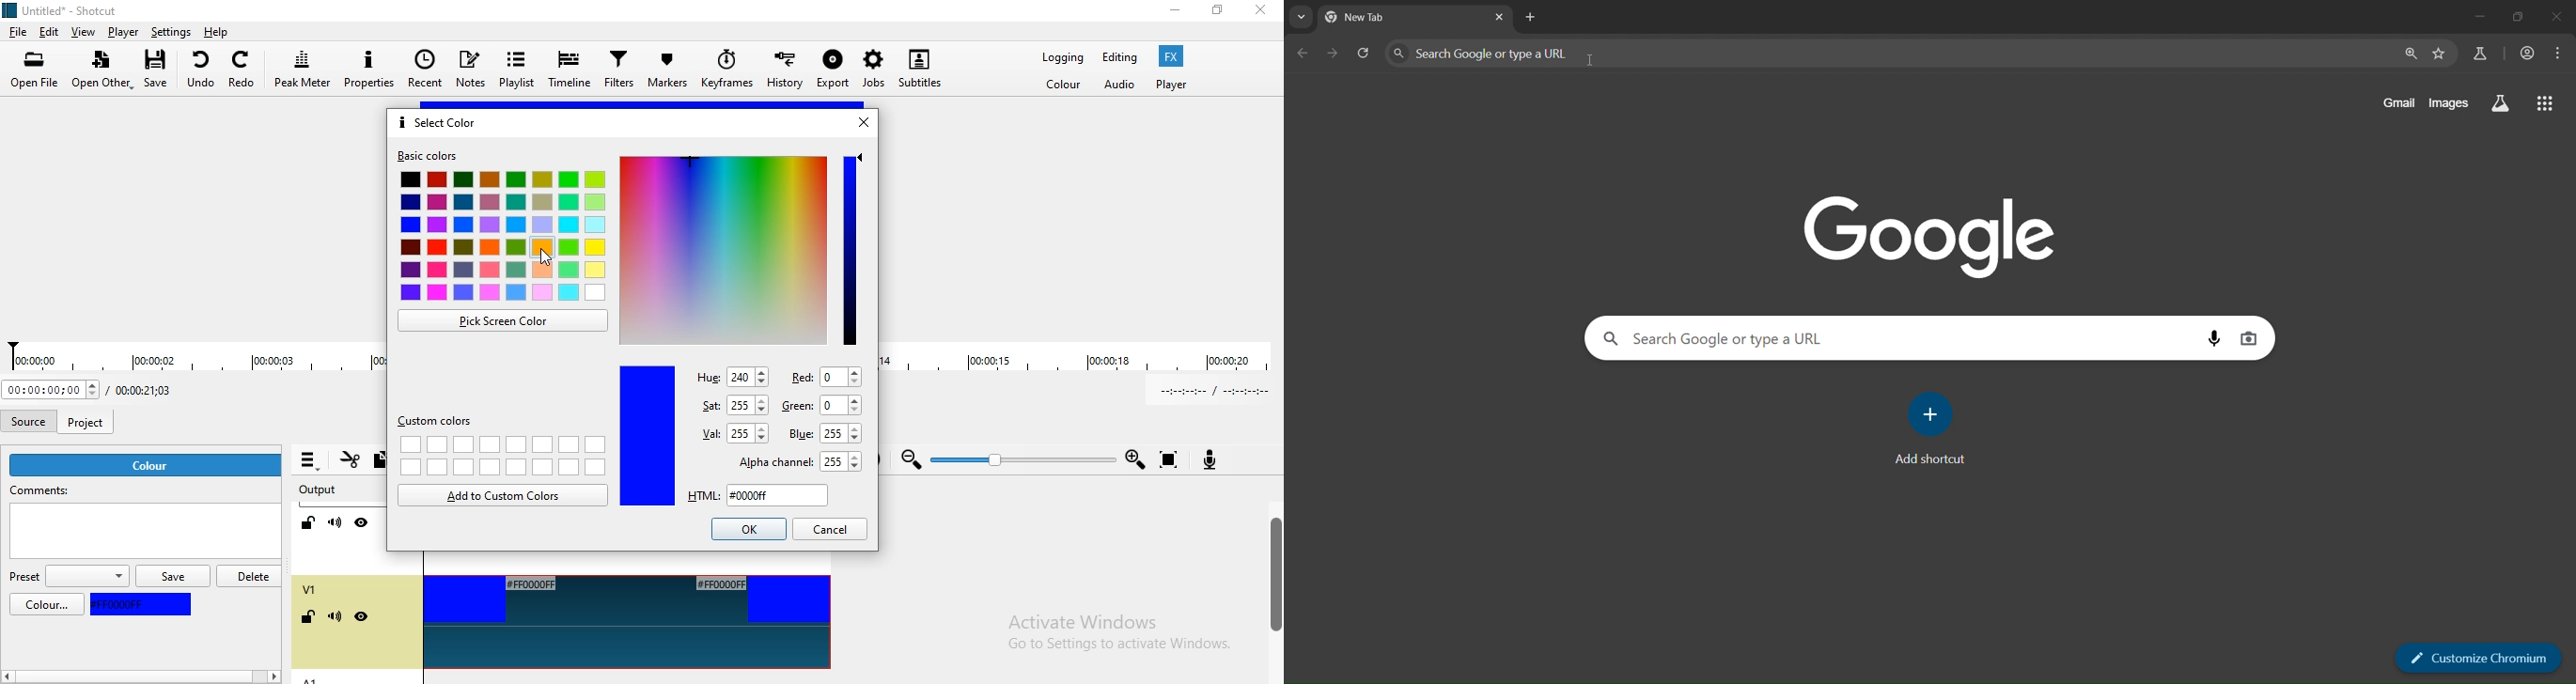  I want to click on V1, so click(309, 589).